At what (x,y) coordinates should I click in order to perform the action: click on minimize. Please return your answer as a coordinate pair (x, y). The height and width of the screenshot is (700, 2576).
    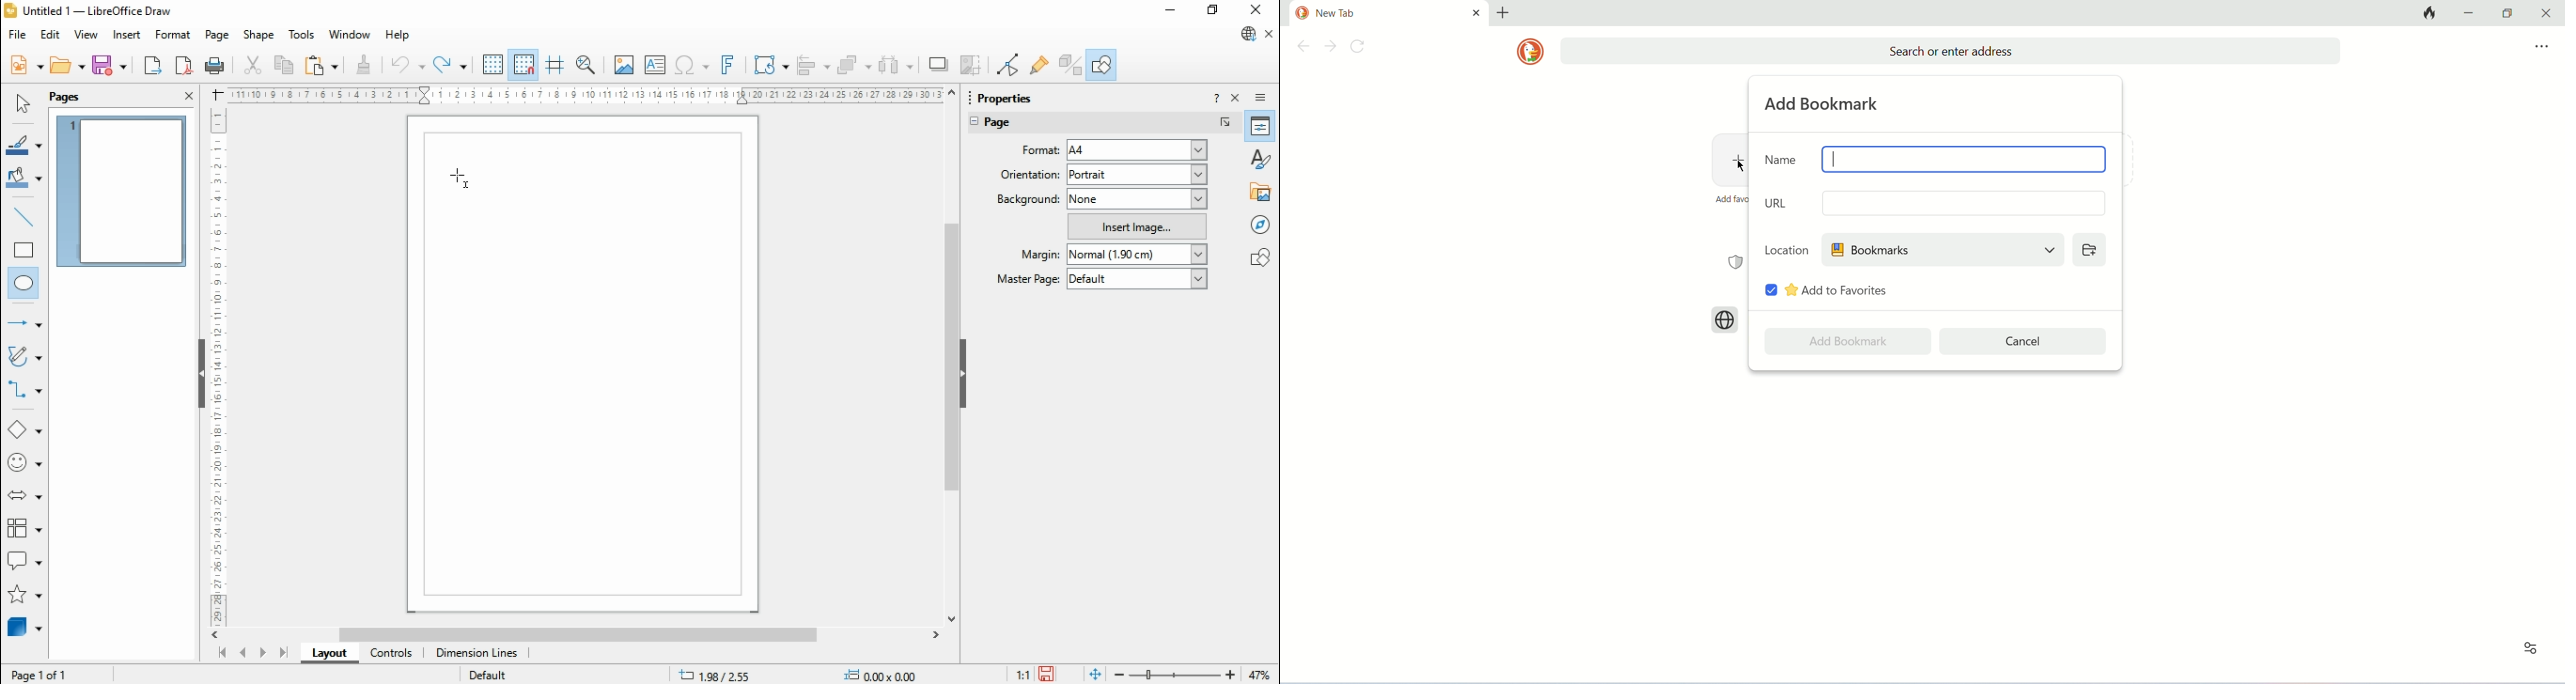
    Looking at the image, I should click on (1172, 10).